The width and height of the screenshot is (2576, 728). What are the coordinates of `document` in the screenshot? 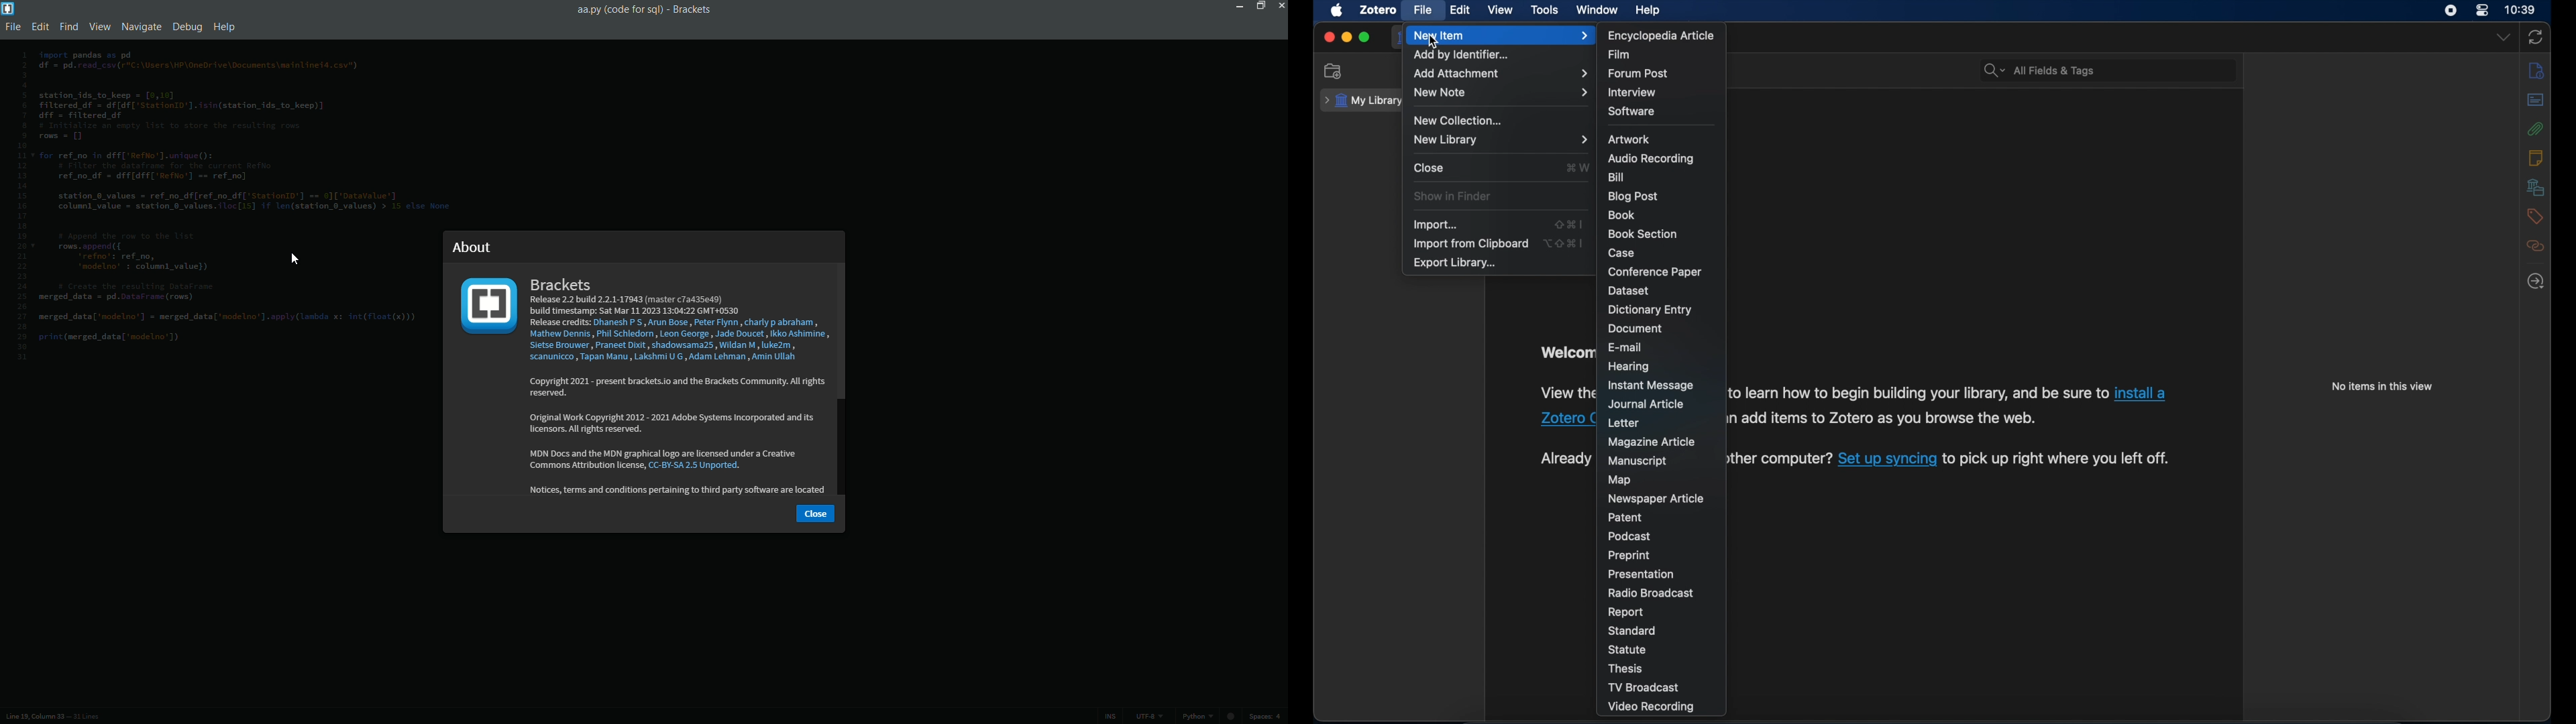 It's located at (1634, 329).